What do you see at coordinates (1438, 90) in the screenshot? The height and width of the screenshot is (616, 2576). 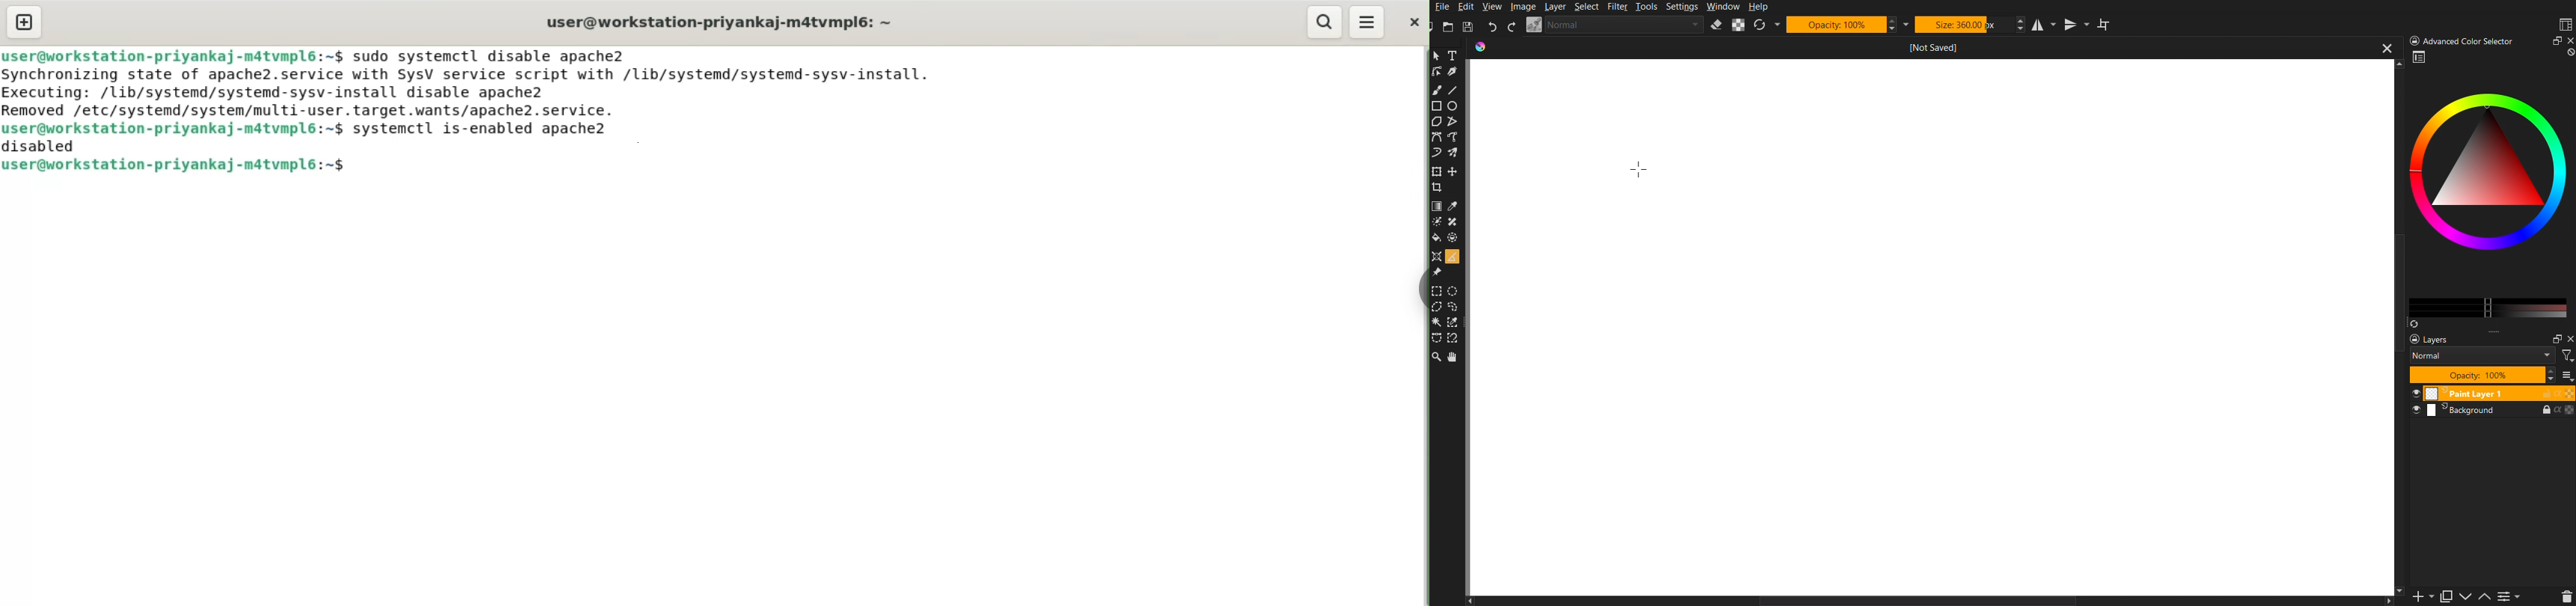 I see `Brush` at bounding box center [1438, 90].